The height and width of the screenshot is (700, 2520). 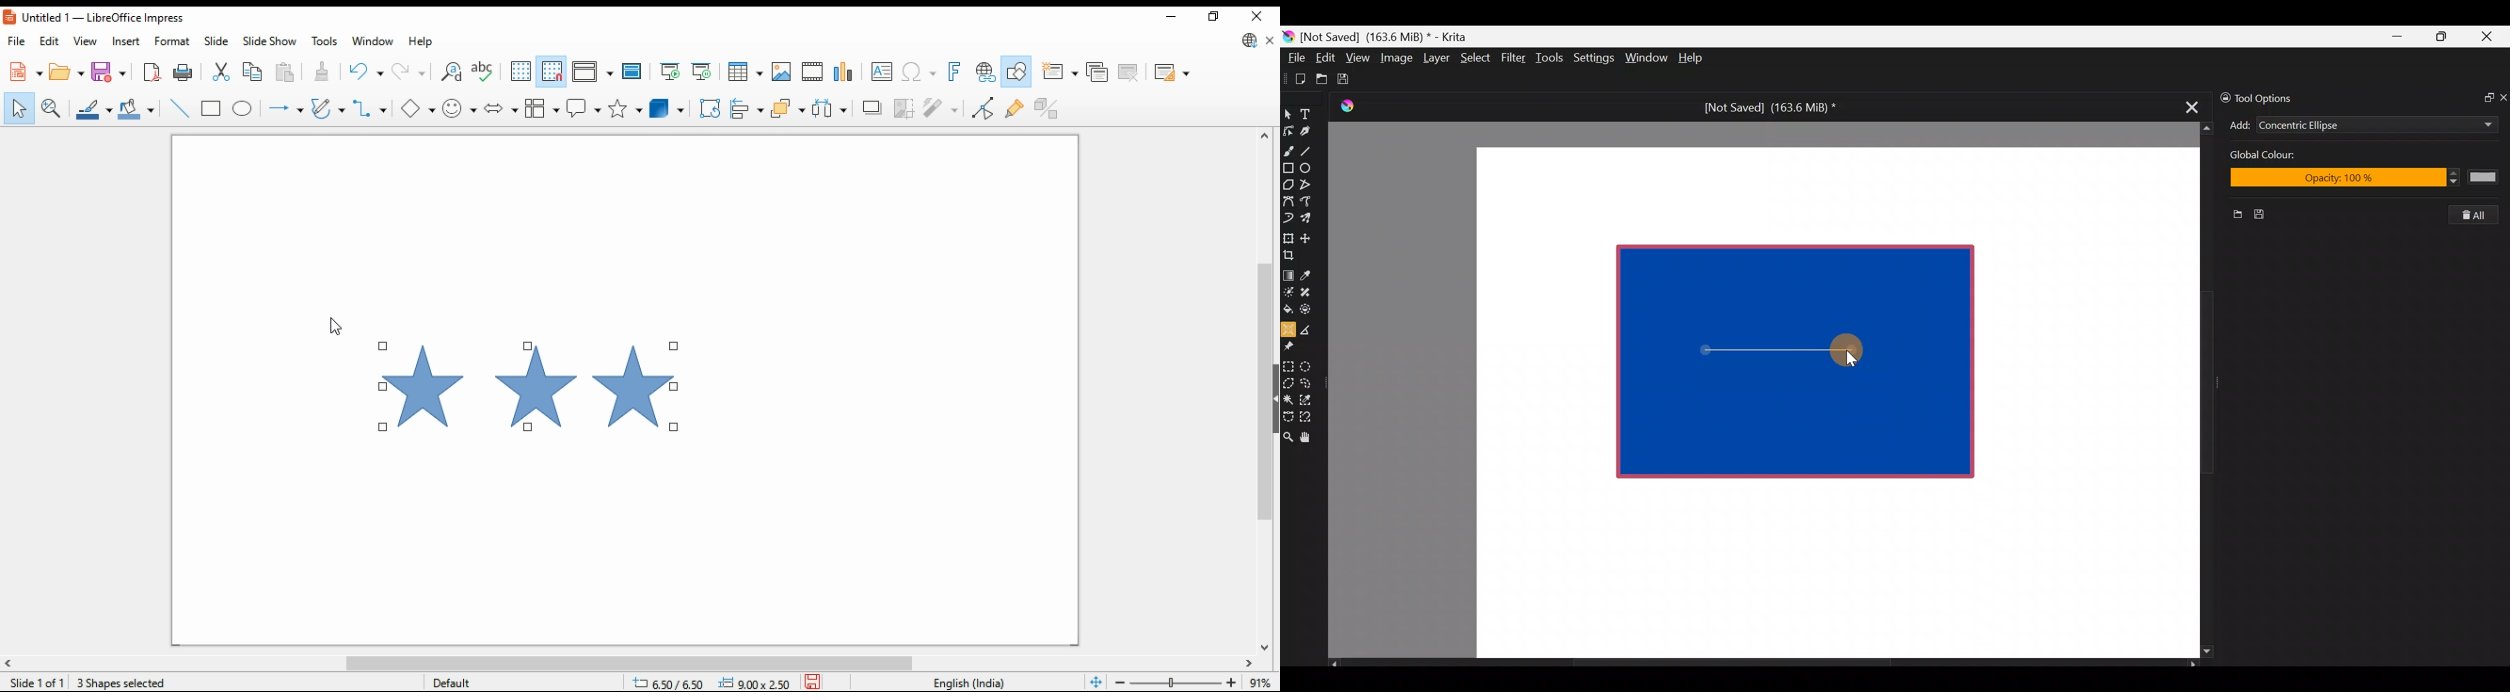 I want to click on Close docker, so click(x=2503, y=97).